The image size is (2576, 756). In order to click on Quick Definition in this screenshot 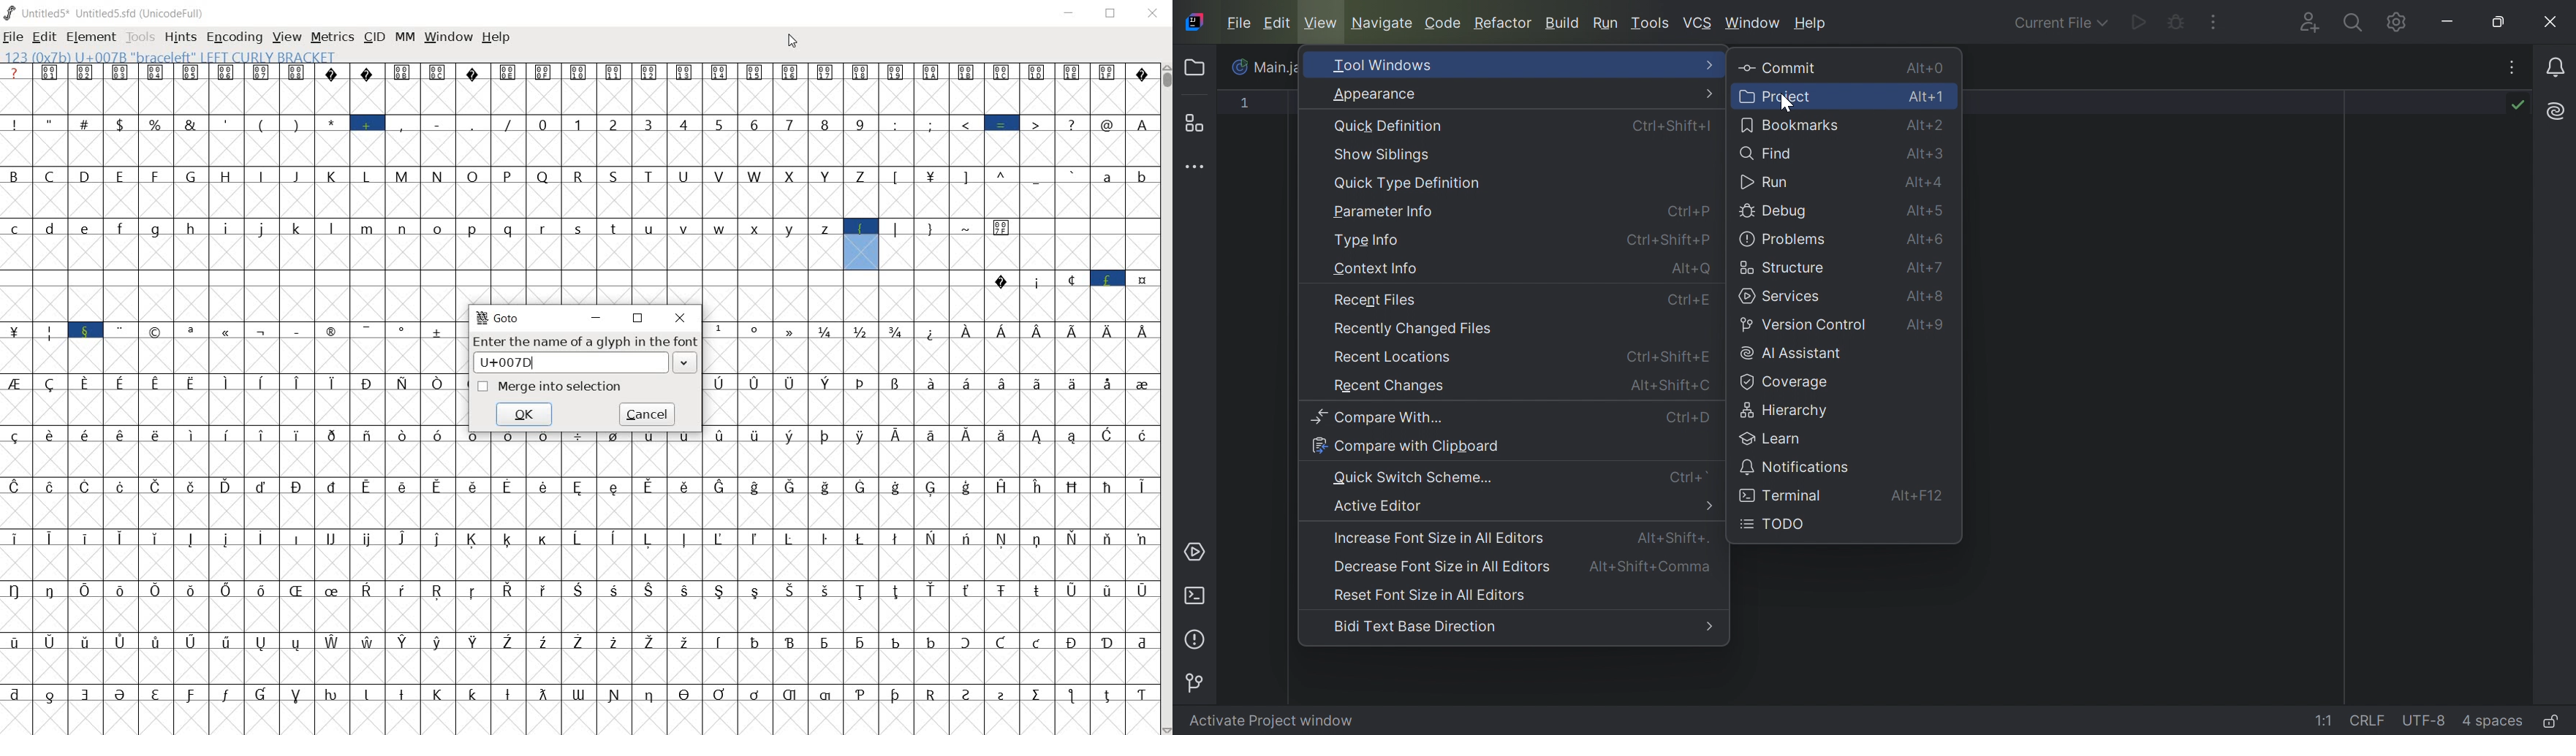, I will do `click(1390, 126)`.